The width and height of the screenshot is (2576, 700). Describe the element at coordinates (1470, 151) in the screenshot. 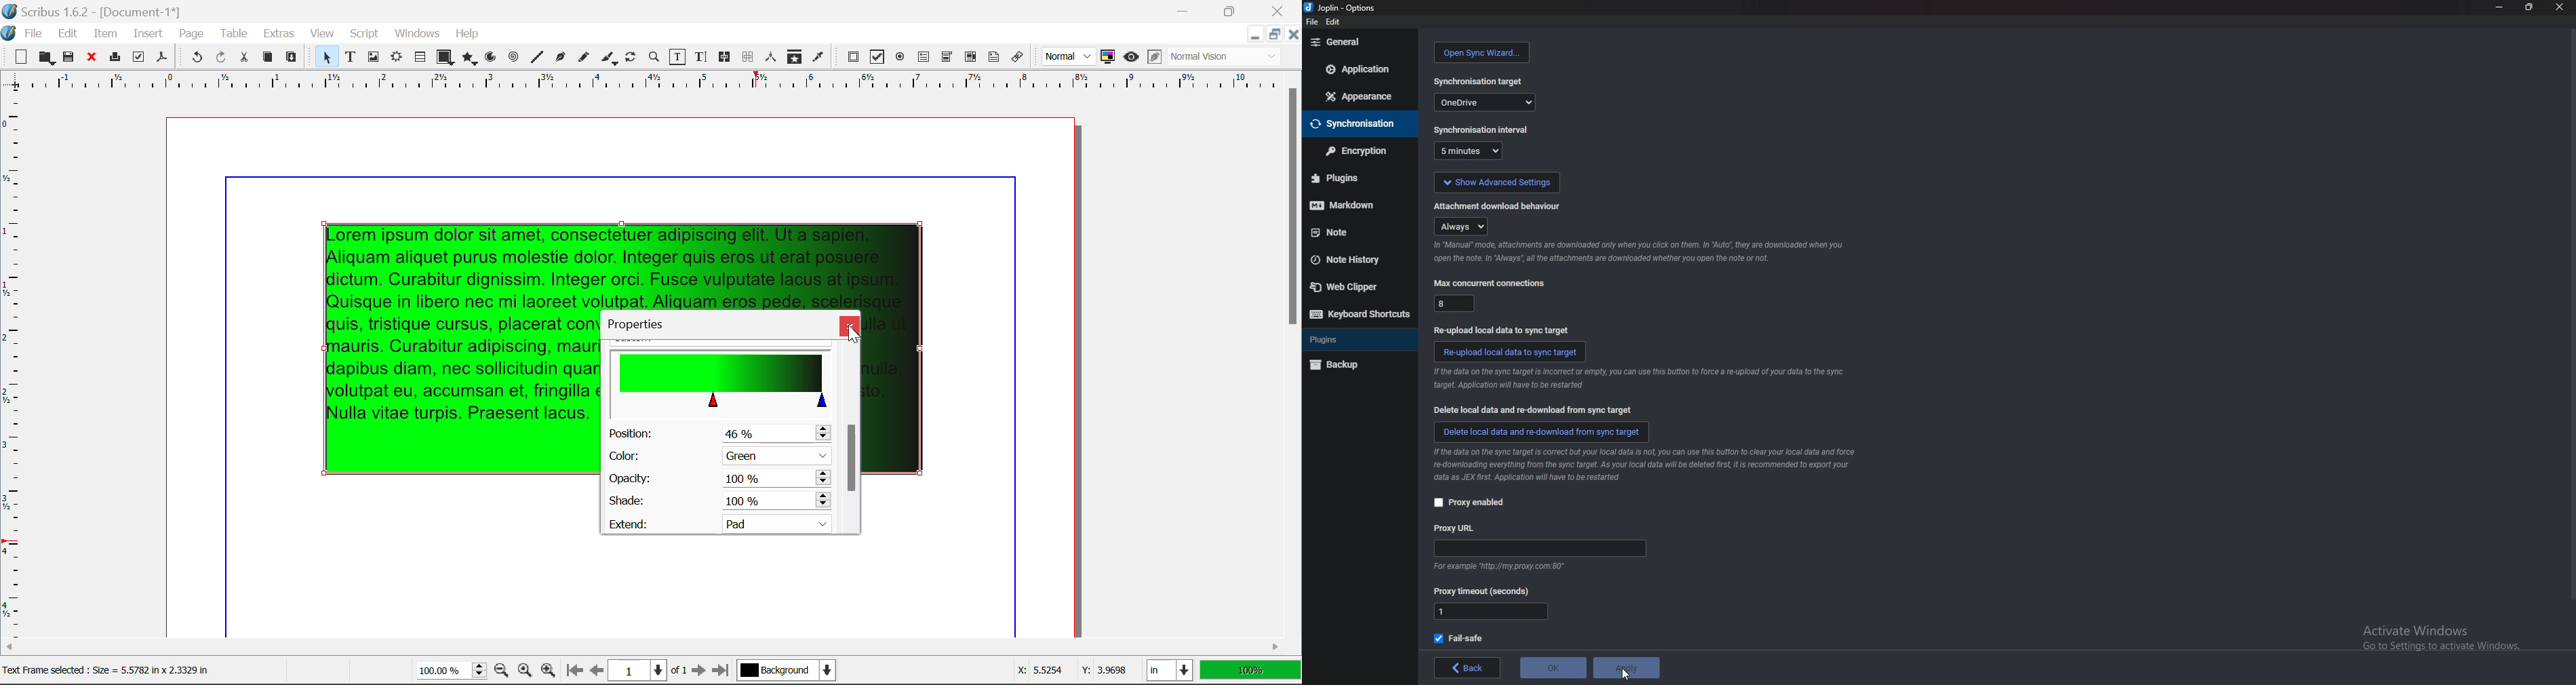

I see `5 minutes` at that location.